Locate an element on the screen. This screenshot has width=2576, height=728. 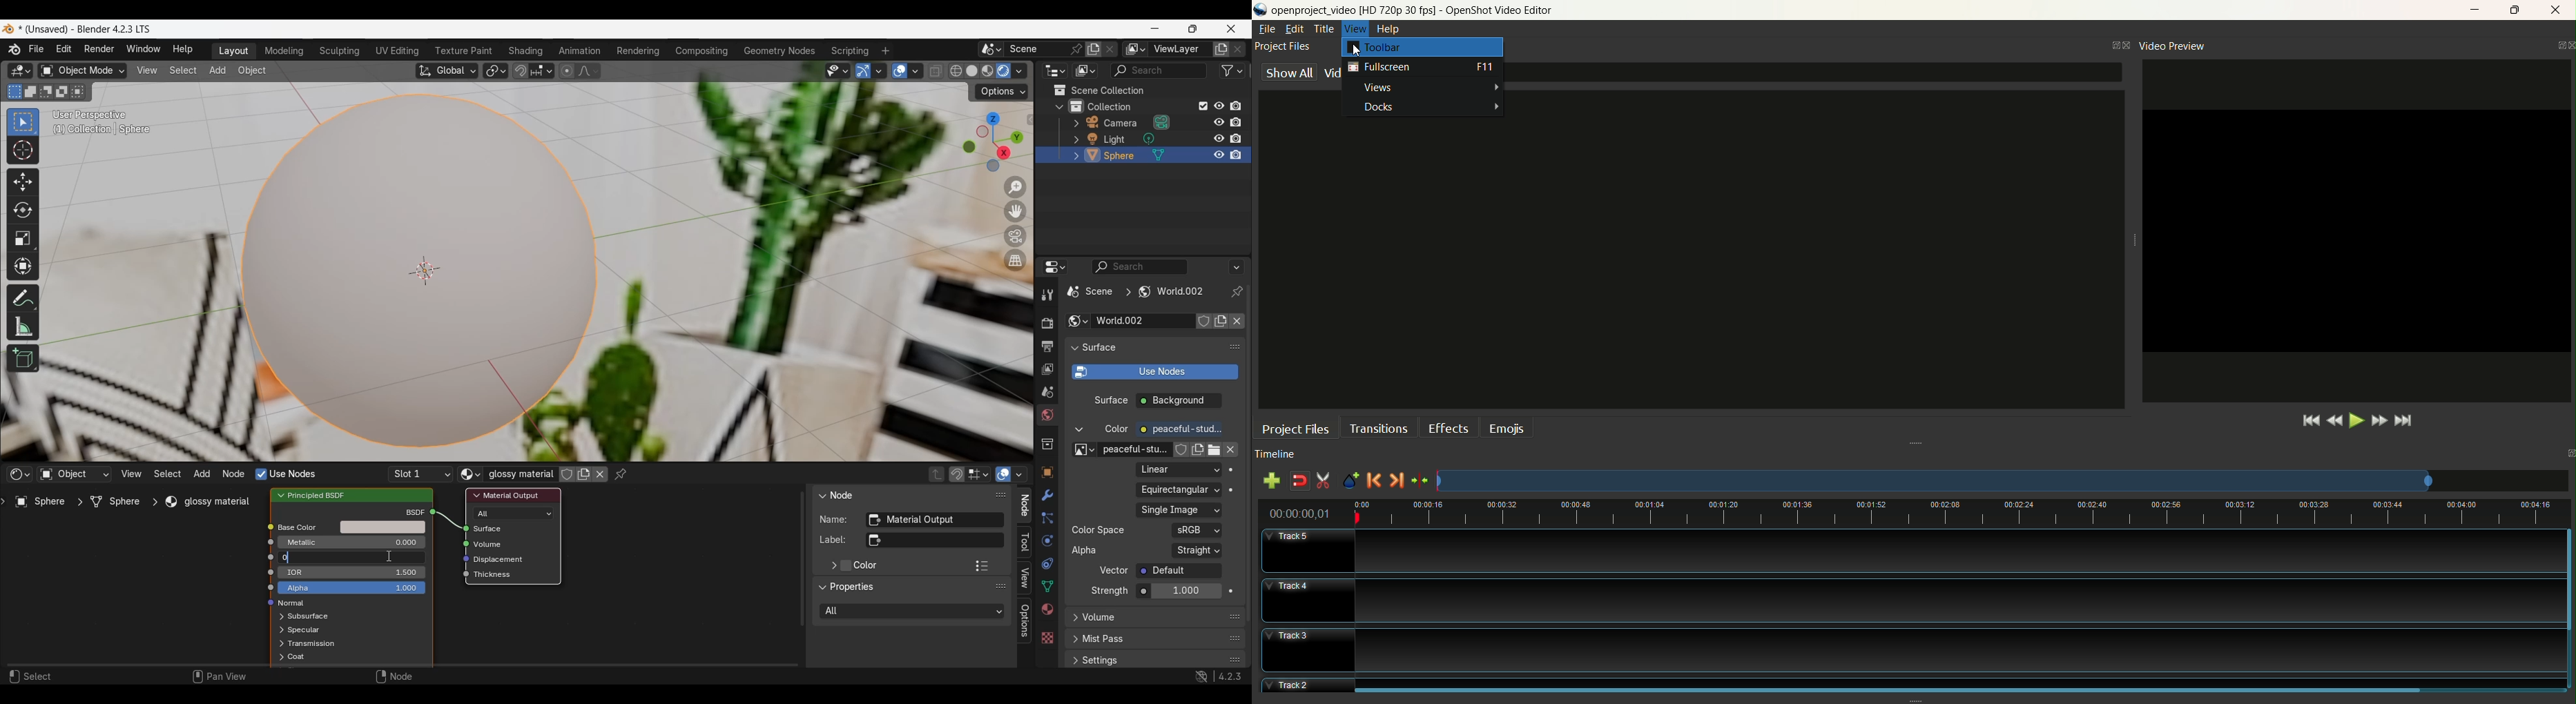
Open image is located at coordinates (1214, 450).